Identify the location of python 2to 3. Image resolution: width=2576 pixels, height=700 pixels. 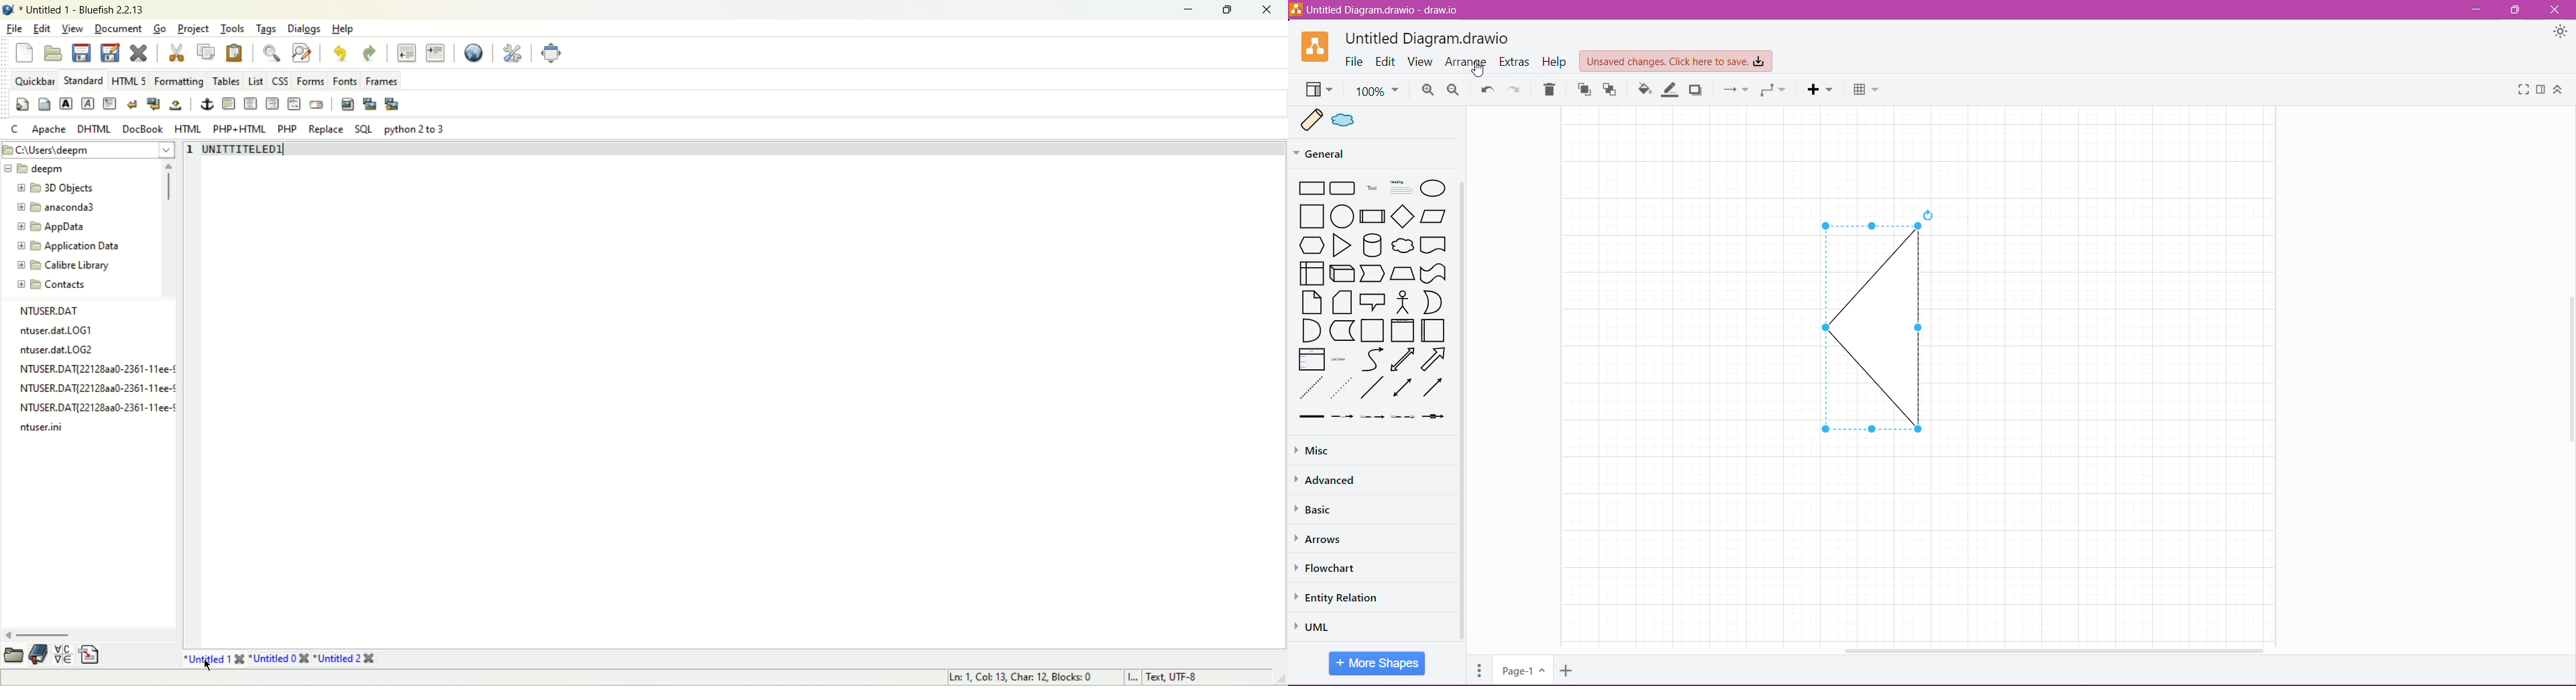
(420, 129).